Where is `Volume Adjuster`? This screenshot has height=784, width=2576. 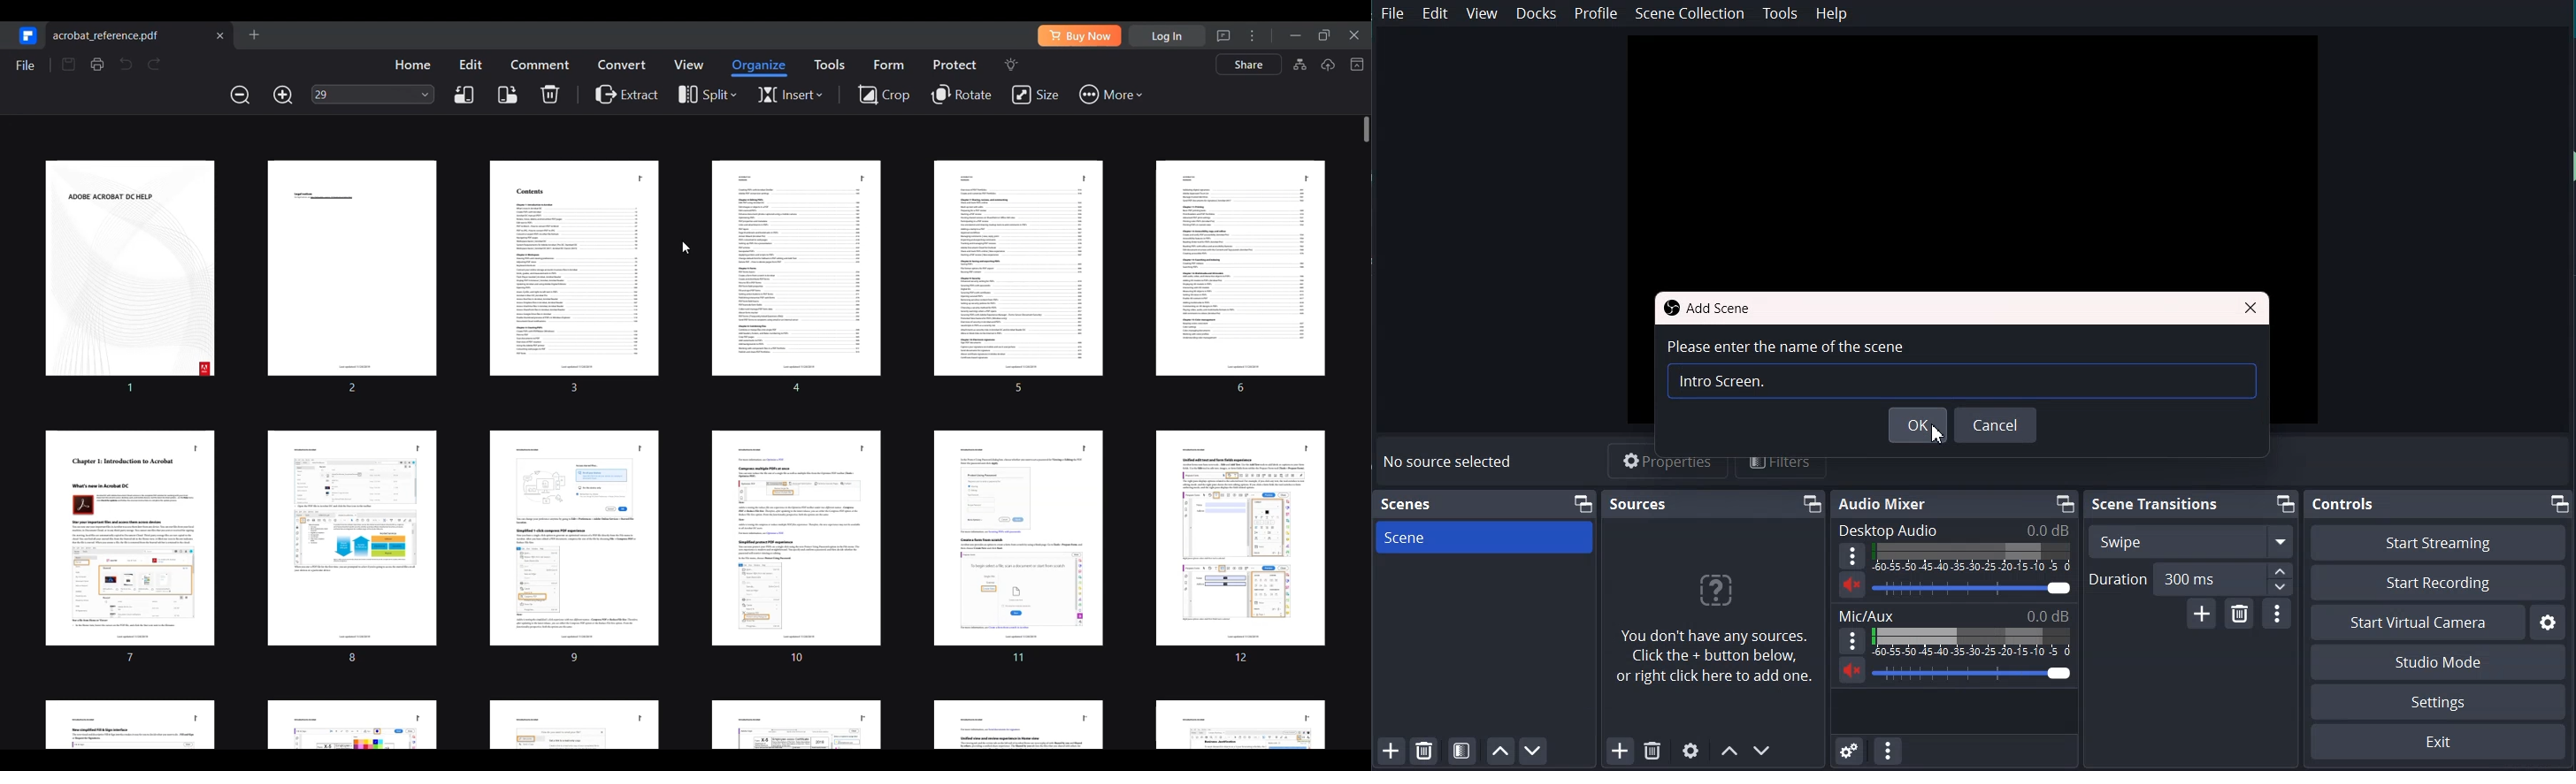
Volume Adjuster is located at coordinates (1975, 673).